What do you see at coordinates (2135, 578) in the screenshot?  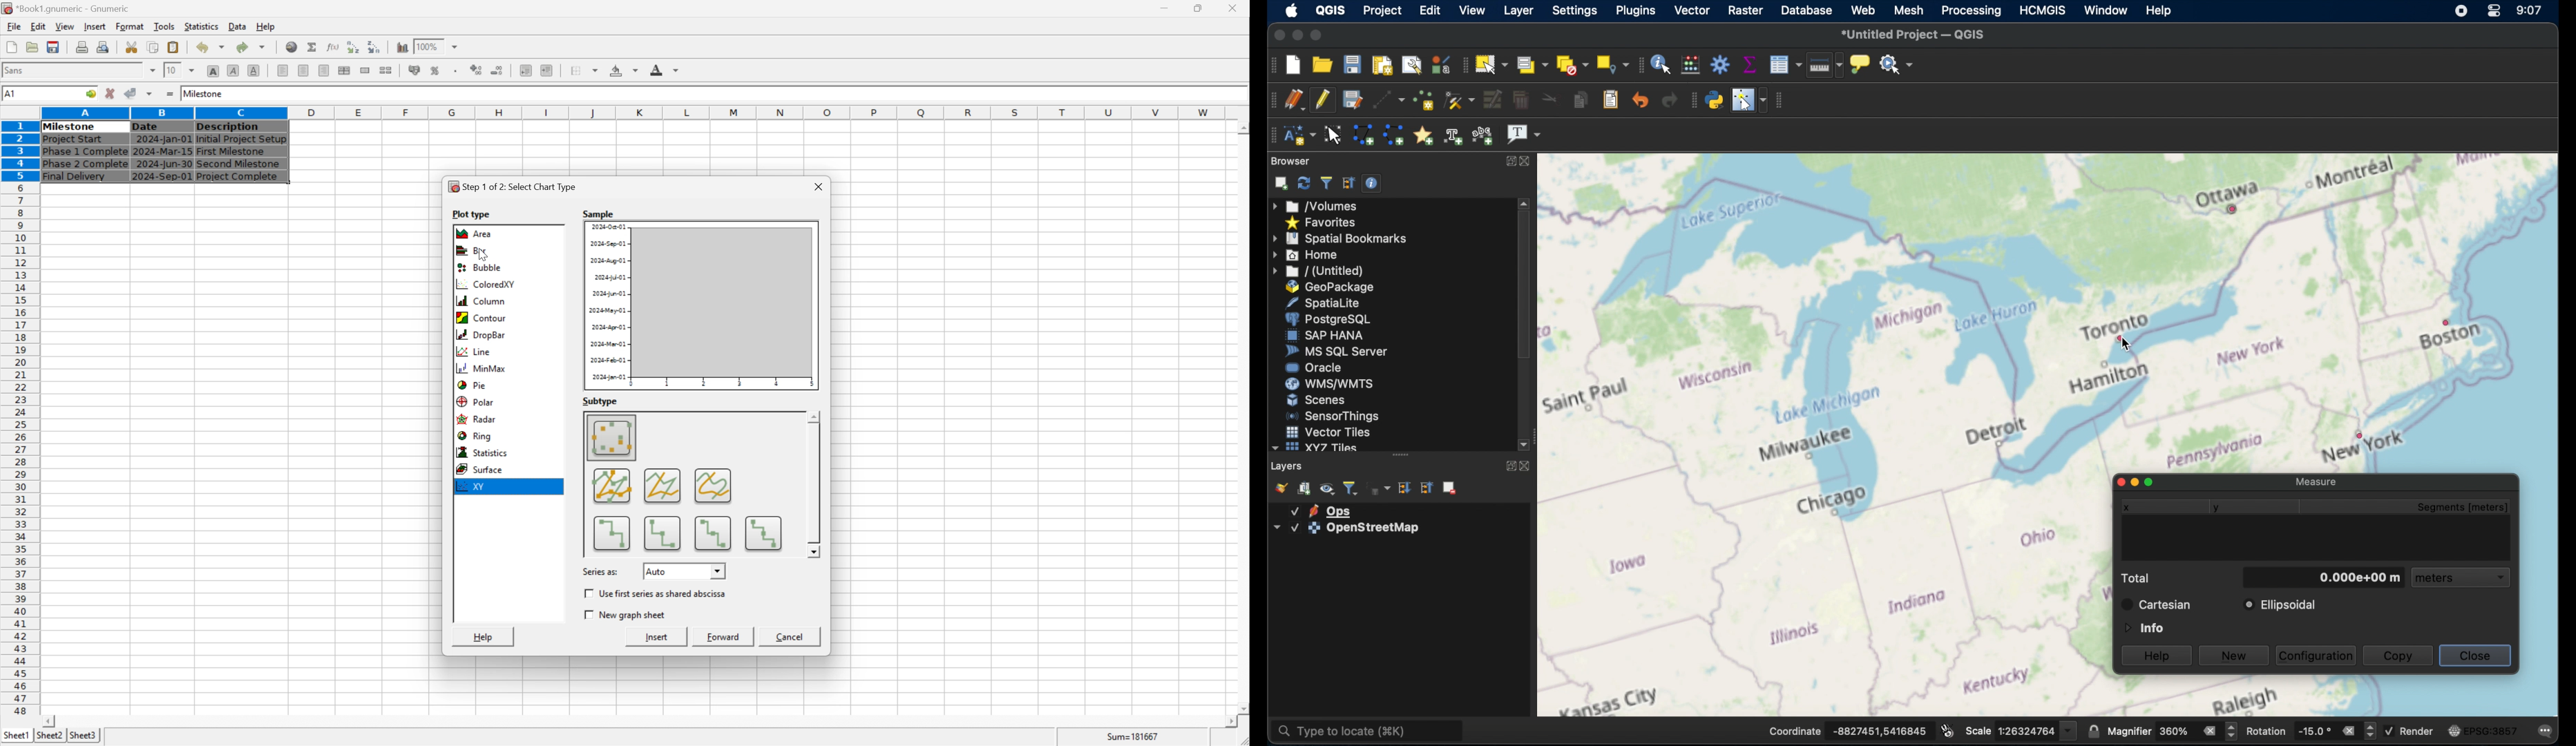 I see `total` at bounding box center [2135, 578].